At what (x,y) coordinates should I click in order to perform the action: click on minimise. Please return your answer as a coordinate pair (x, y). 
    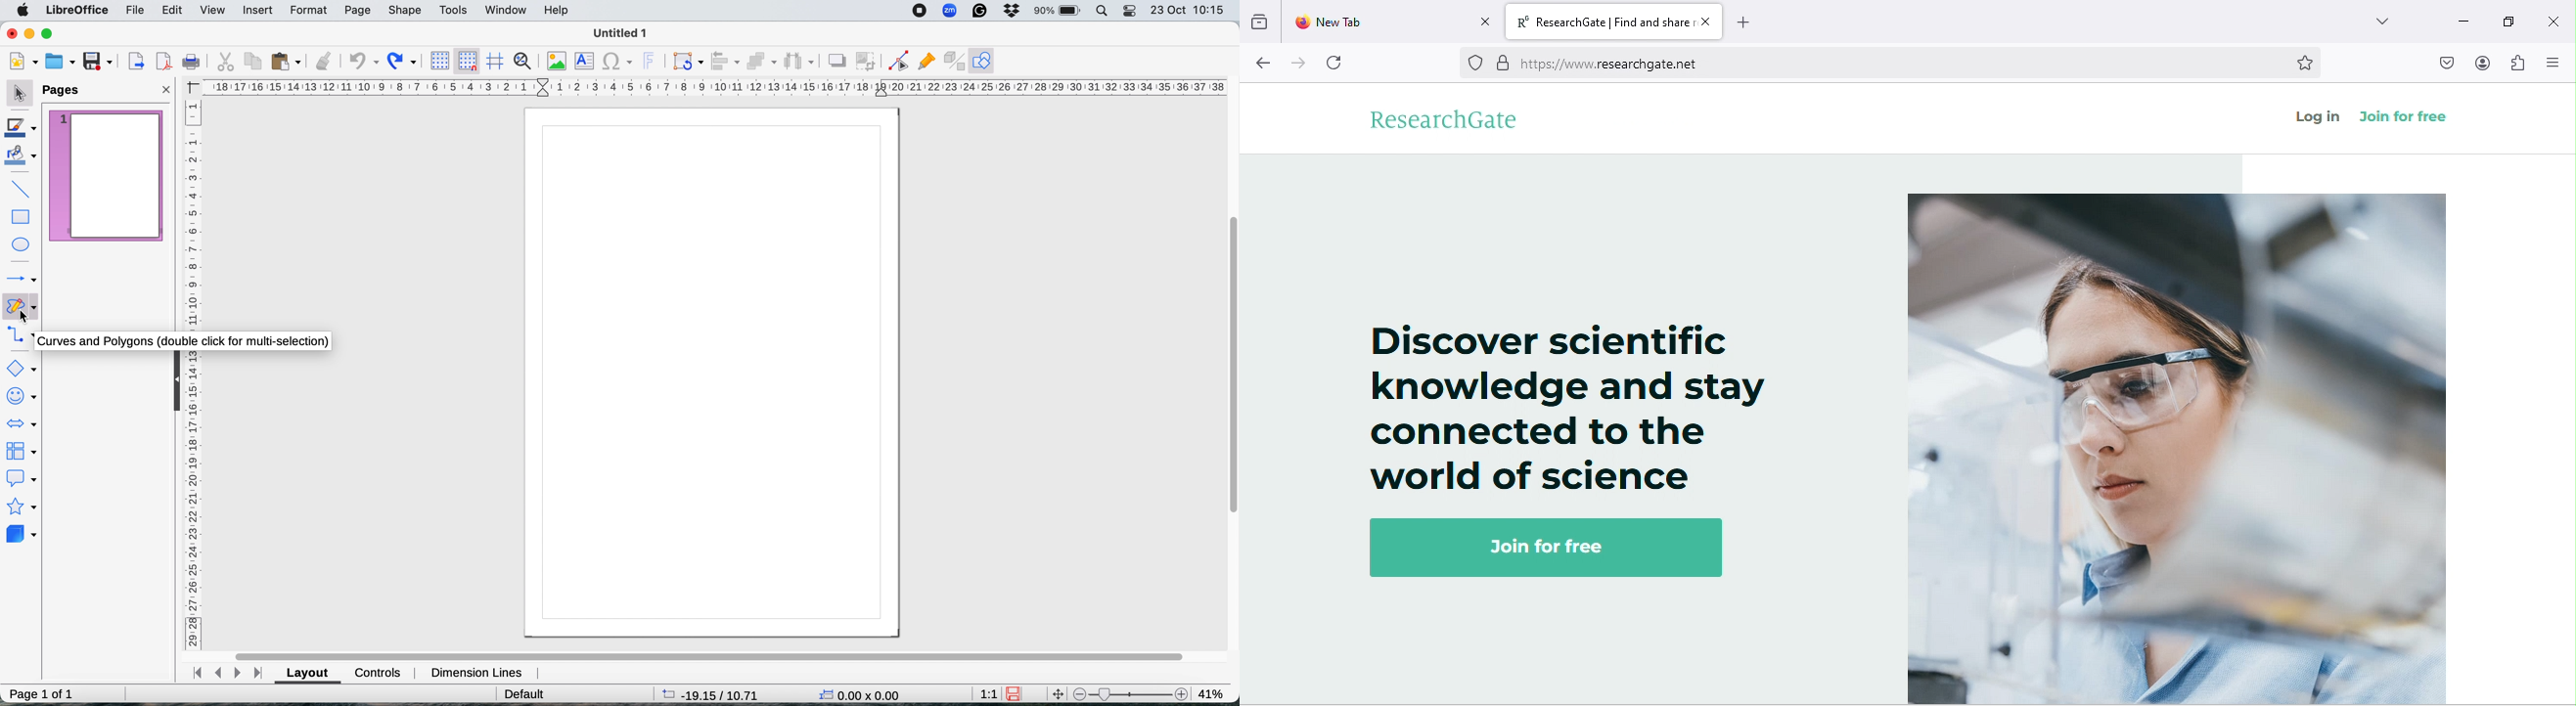
    Looking at the image, I should click on (29, 34).